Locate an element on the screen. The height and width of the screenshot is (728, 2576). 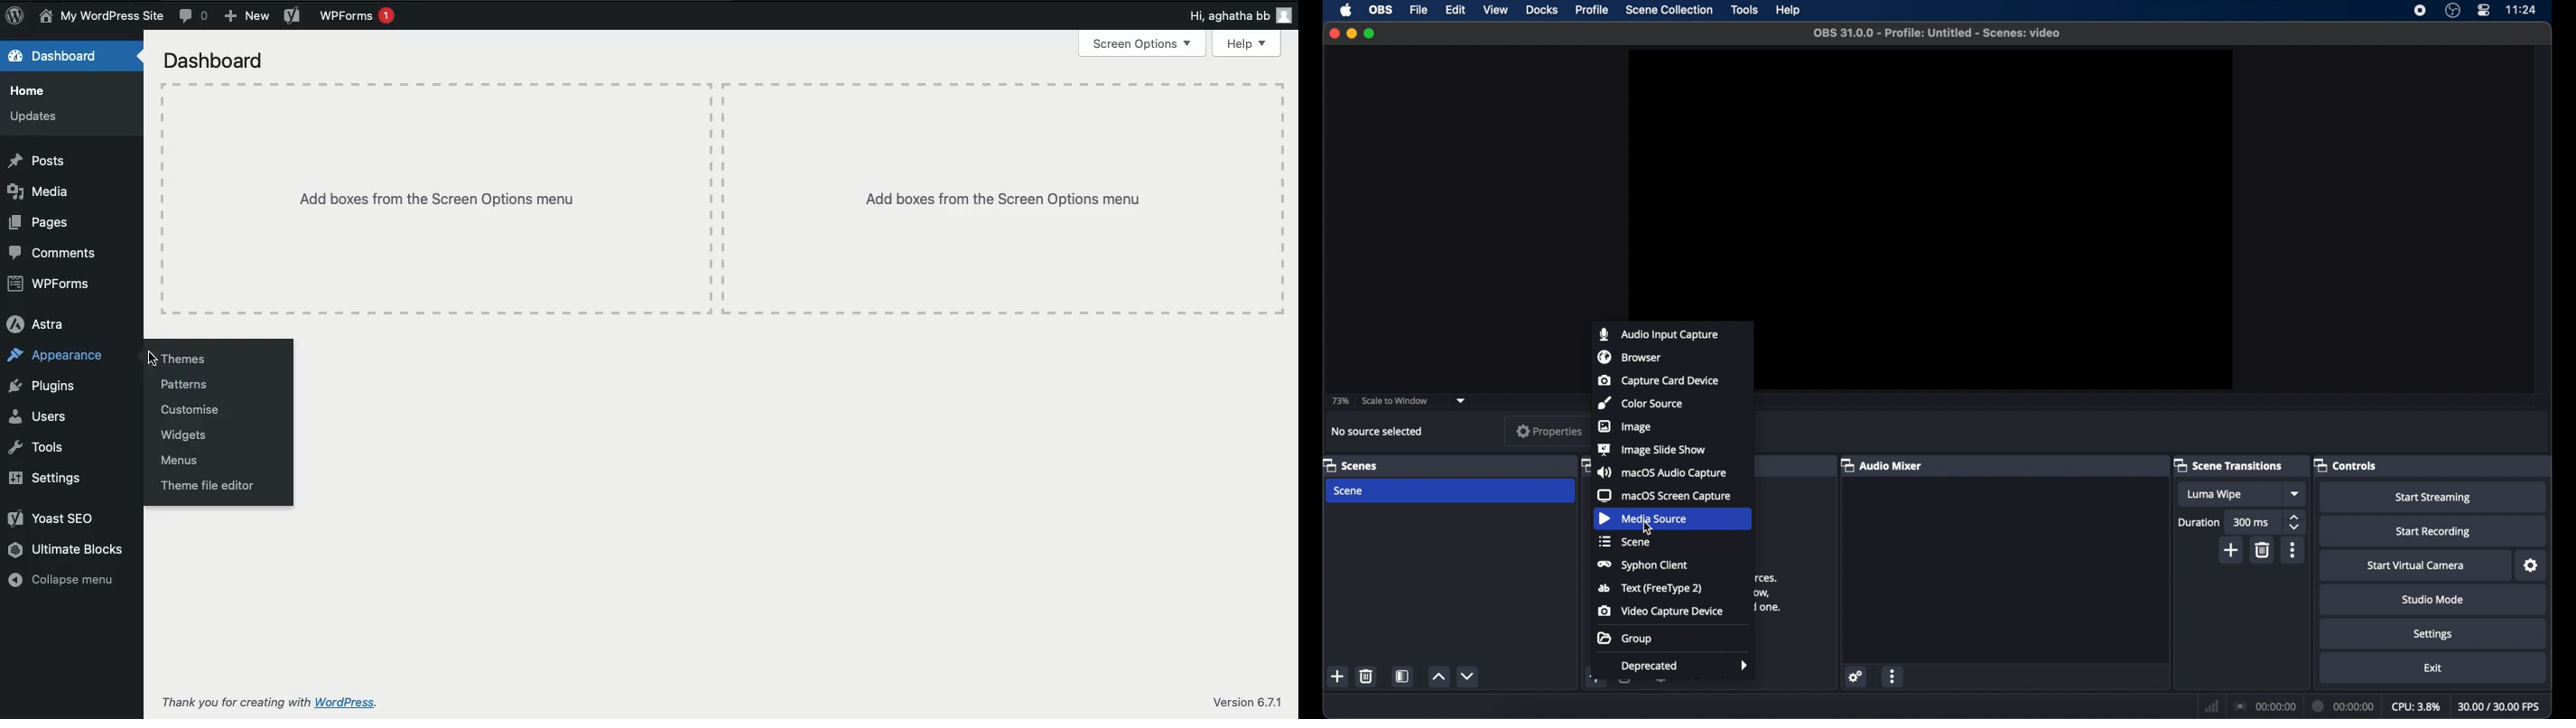
exit is located at coordinates (2435, 668).